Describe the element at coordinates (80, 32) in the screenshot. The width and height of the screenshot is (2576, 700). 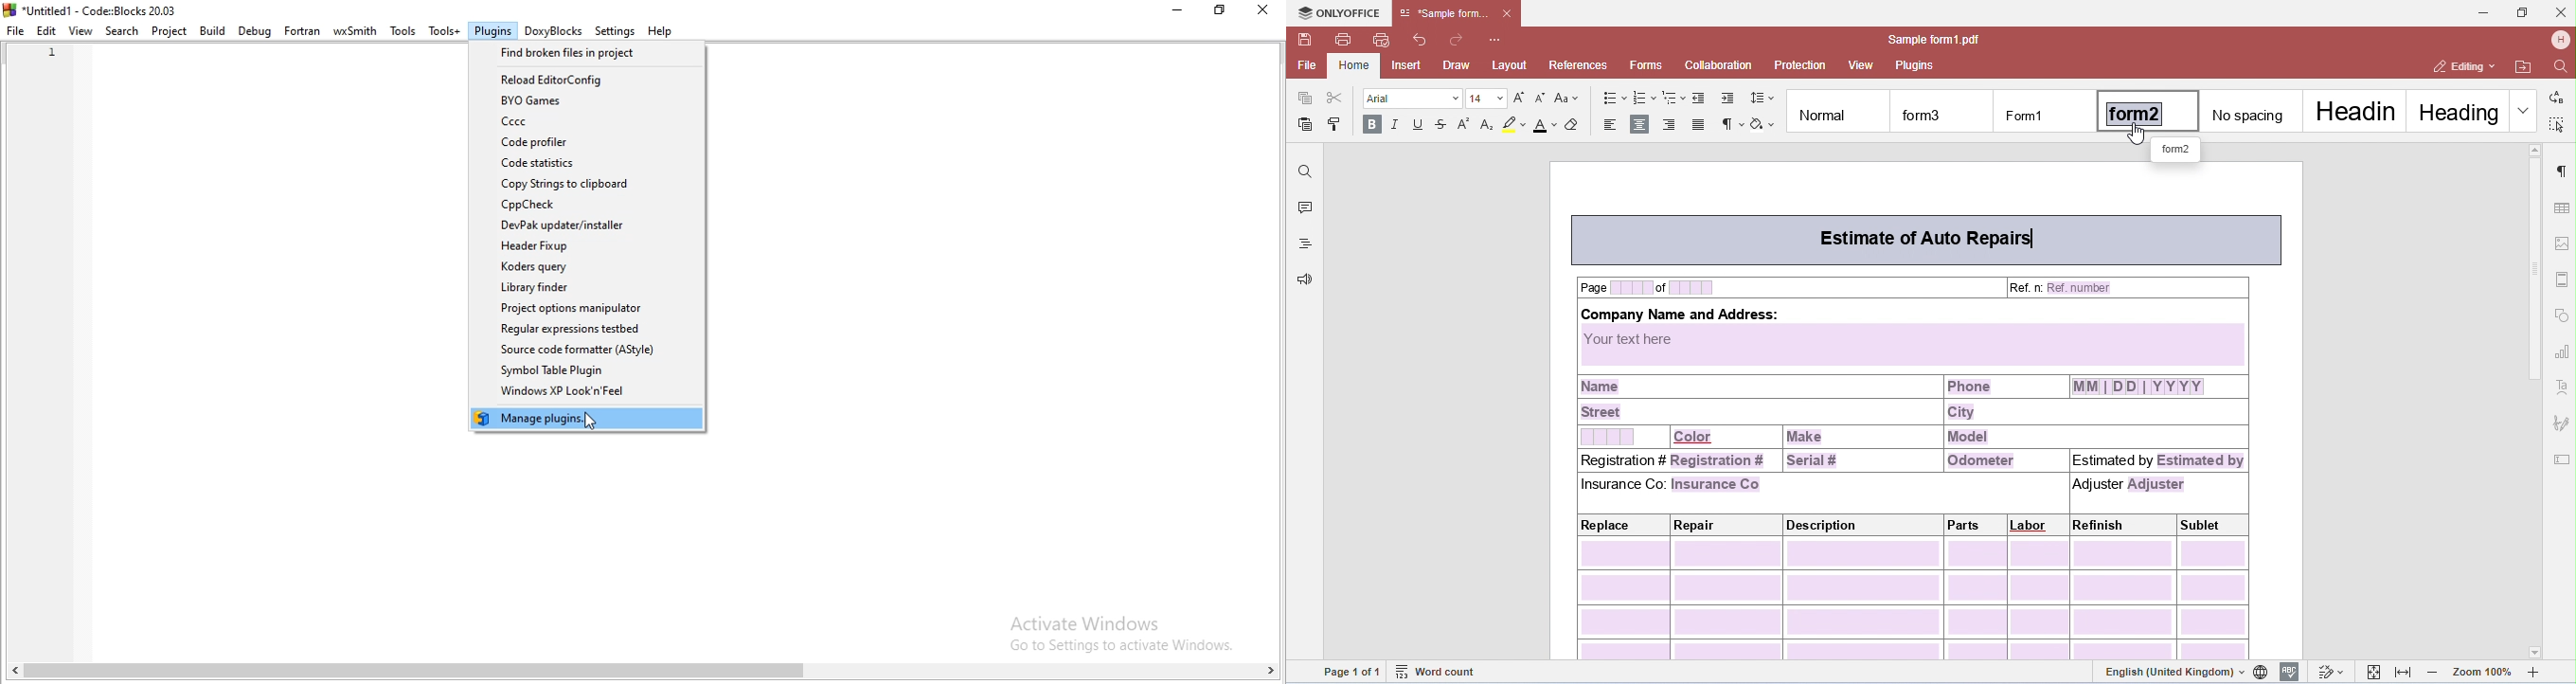
I see `View` at that location.